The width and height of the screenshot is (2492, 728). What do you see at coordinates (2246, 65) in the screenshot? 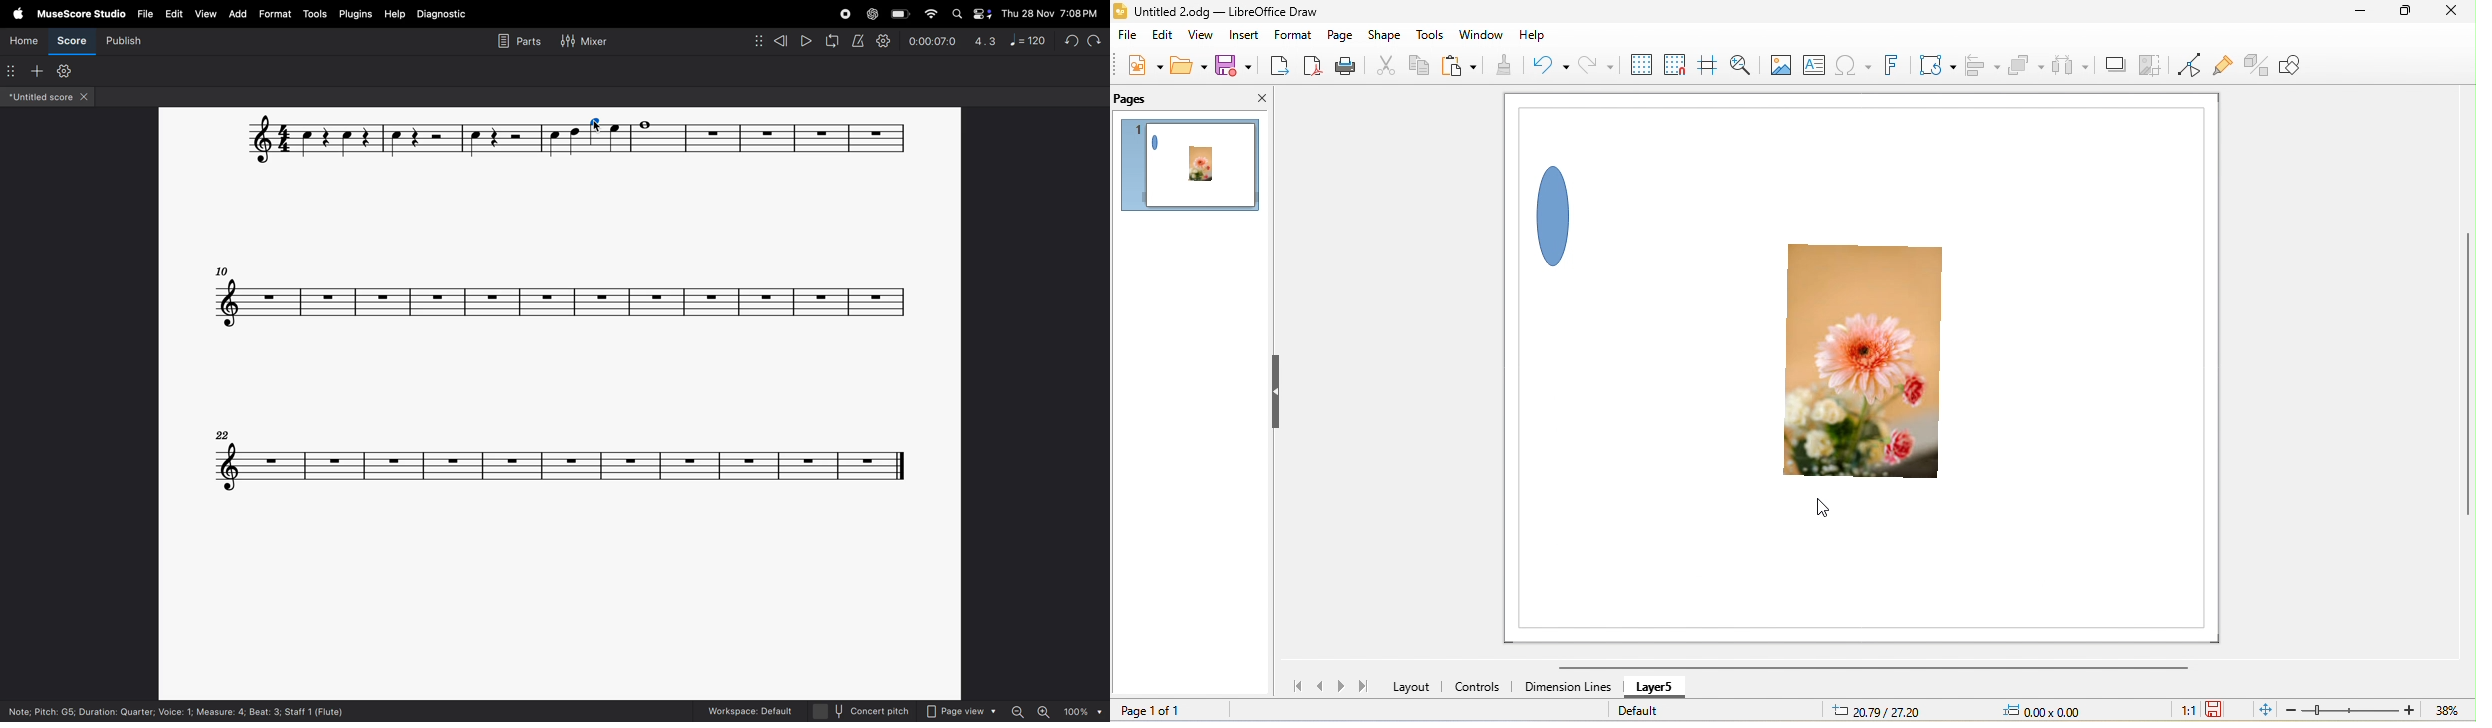
I see `toggle extruision` at bounding box center [2246, 65].